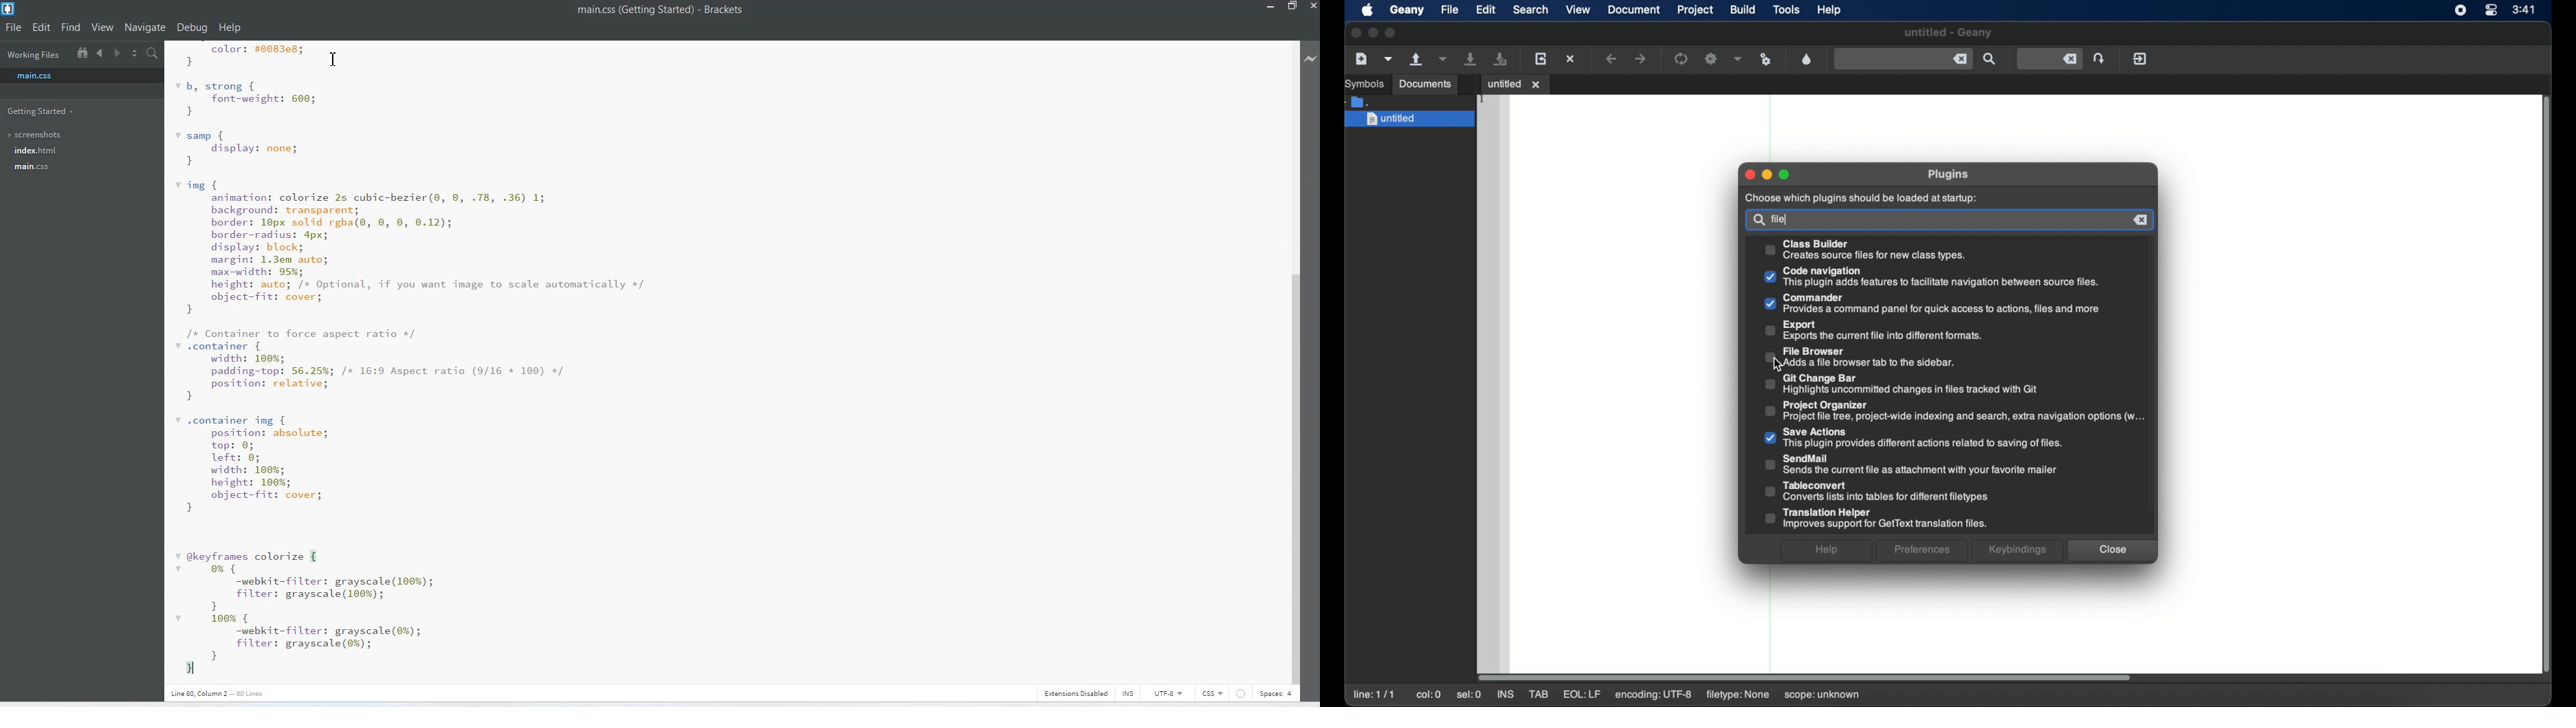  Describe the element at coordinates (1948, 33) in the screenshot. I see `untitled - geany` at that location.